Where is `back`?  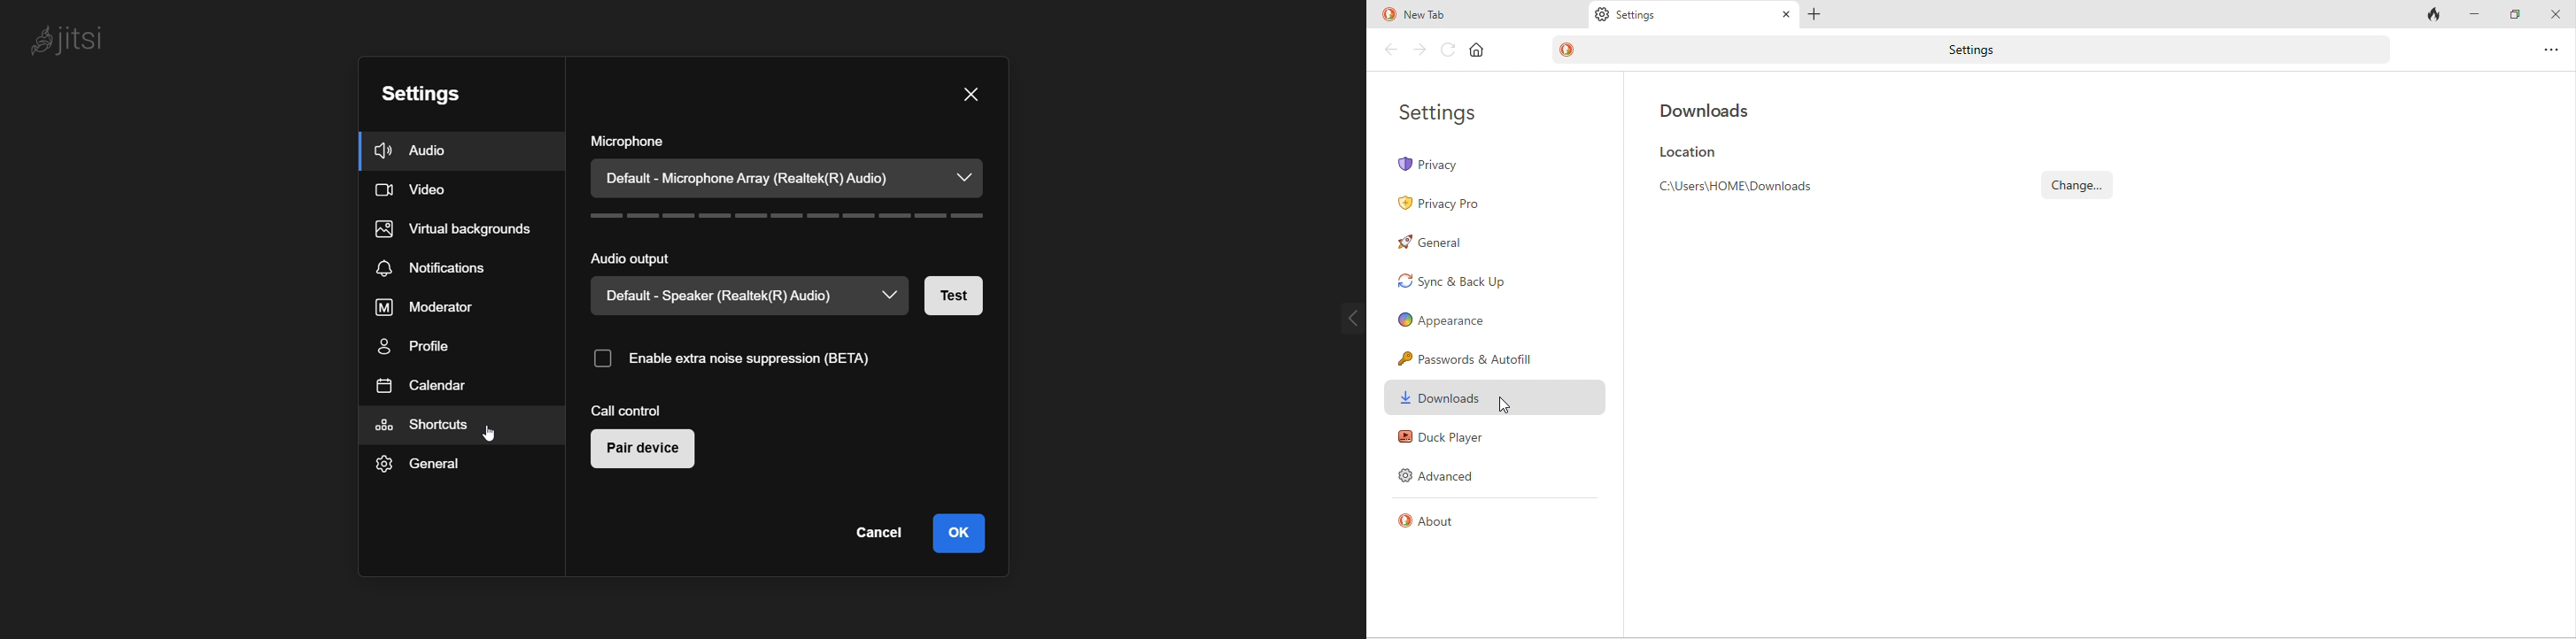
back is located at coordinates (1387, 50).